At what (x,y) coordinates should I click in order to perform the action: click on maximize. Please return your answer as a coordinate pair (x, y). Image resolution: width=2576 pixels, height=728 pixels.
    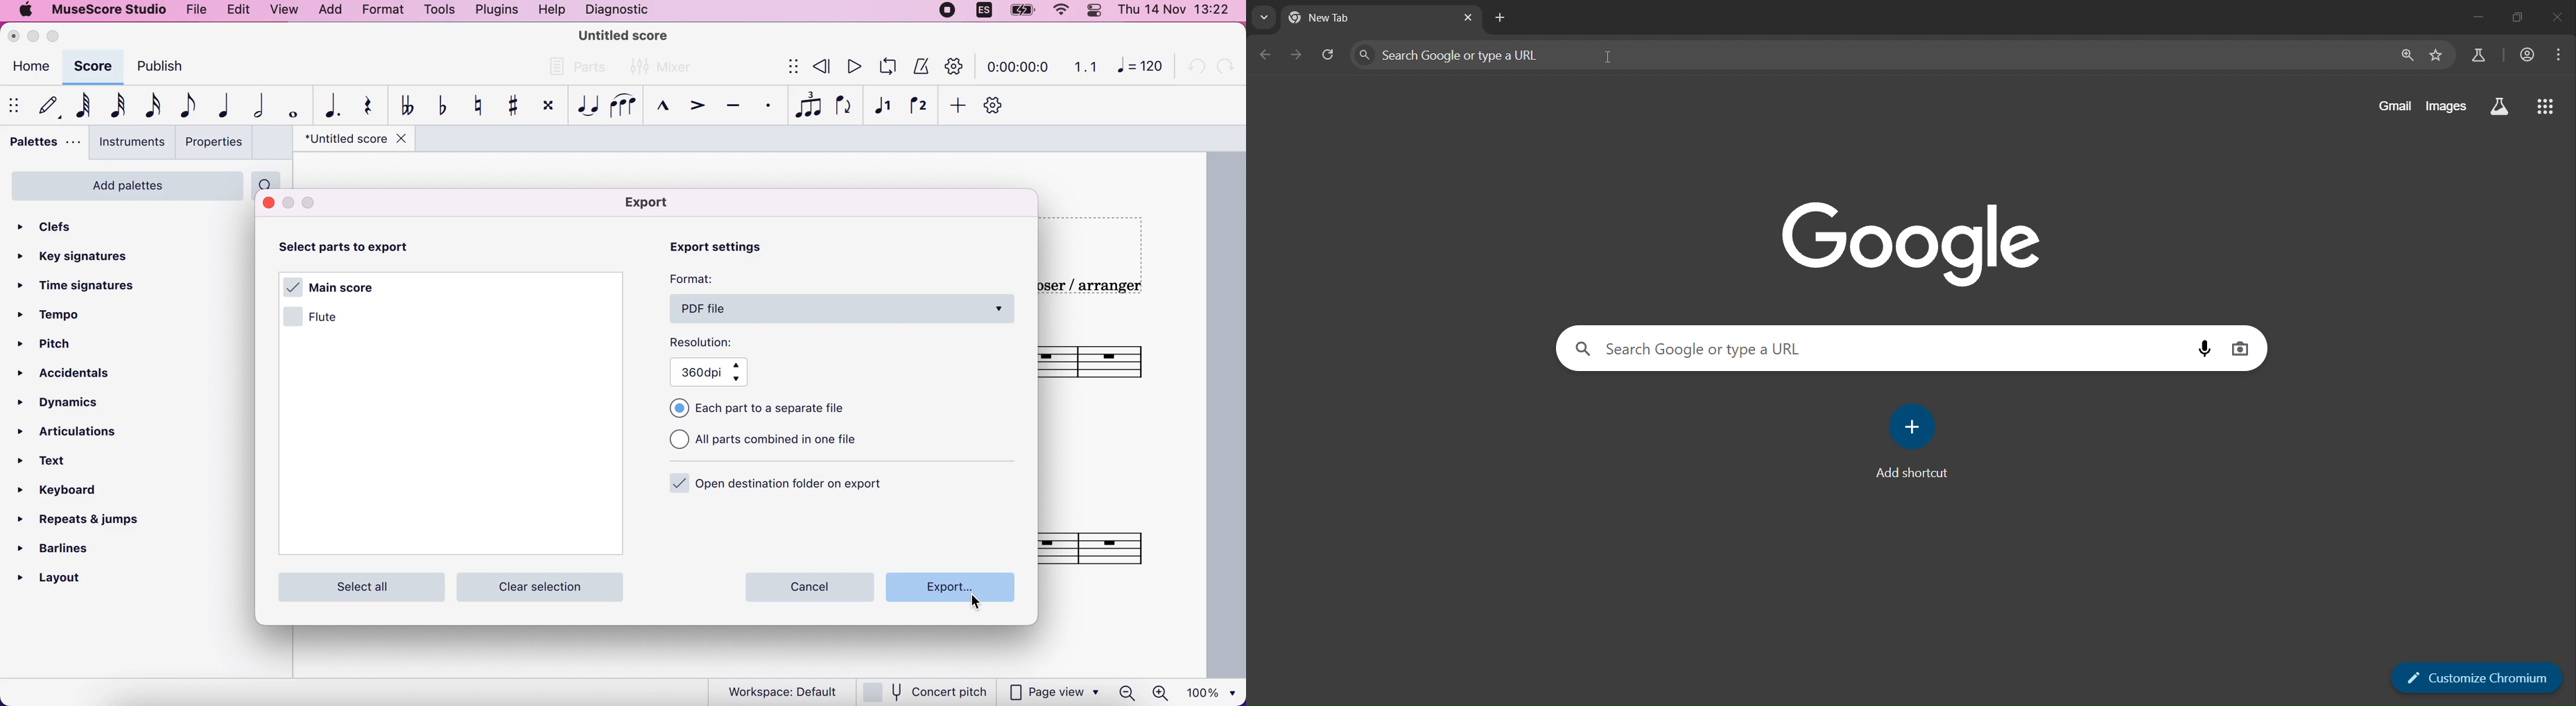
    Looking at the image, I should click on (58, 37).